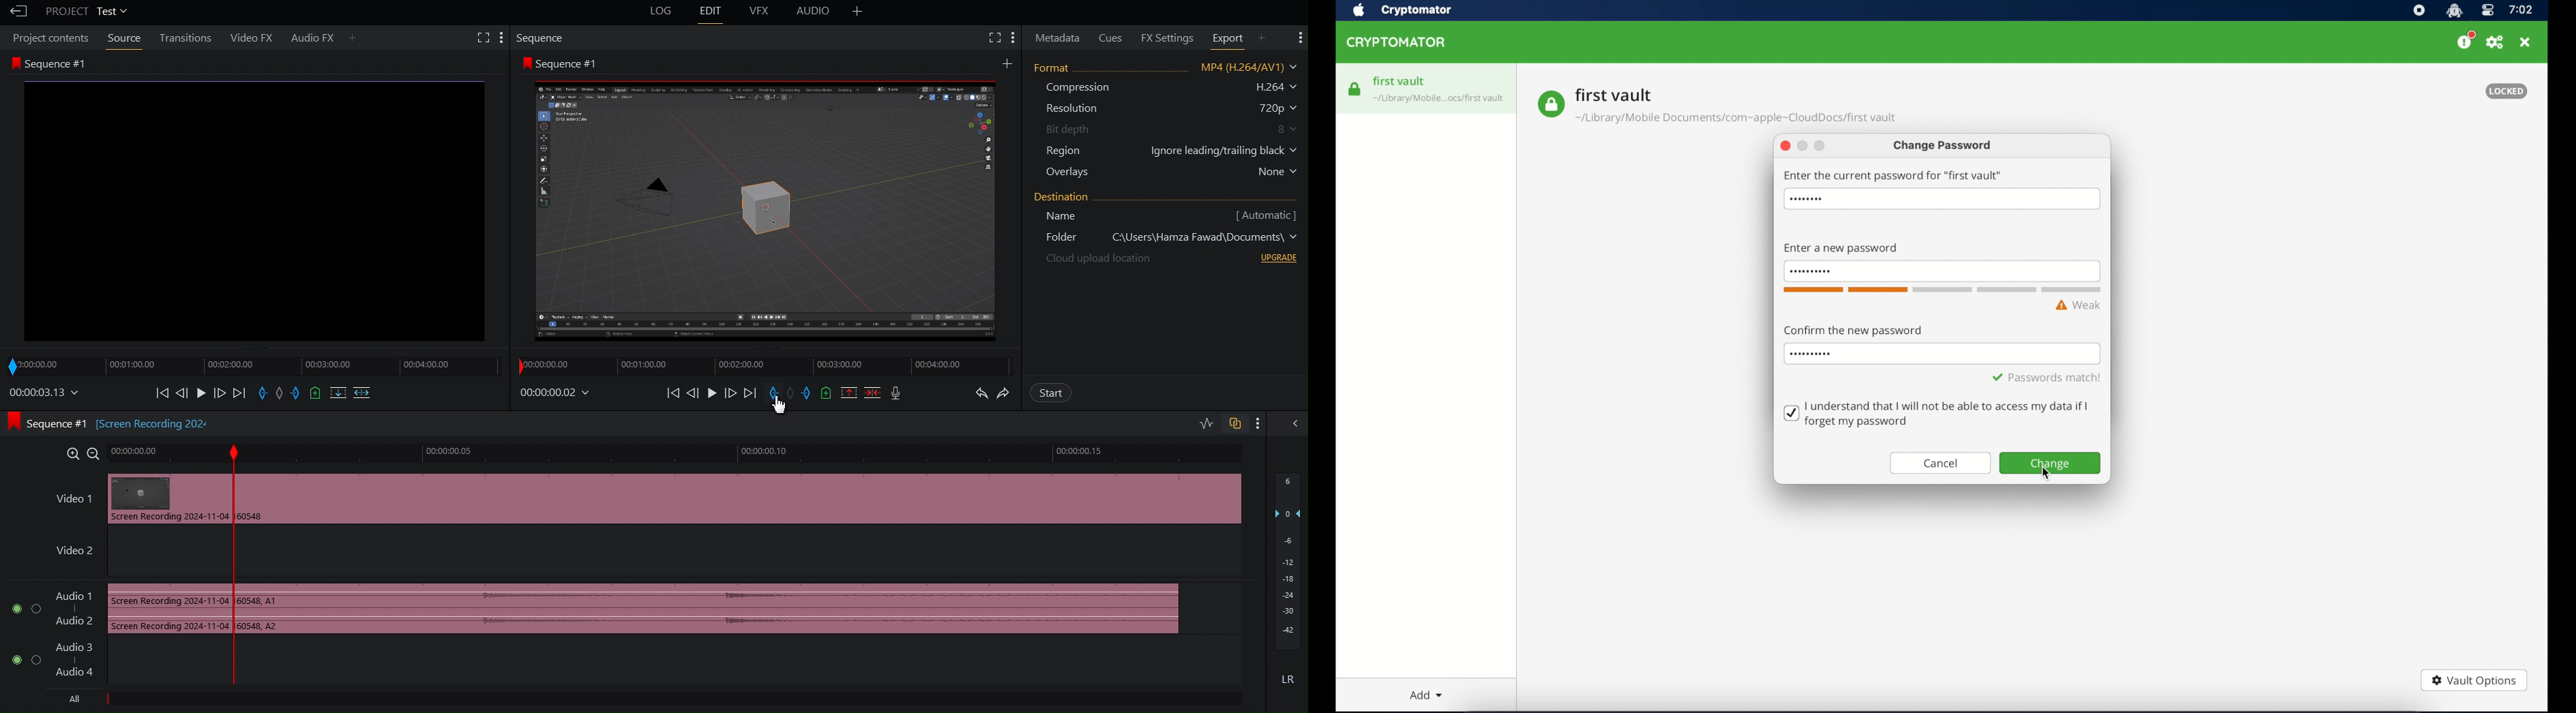 This screenshot has height=728, width=2576. What do you see at coordinates (159, 450) in the screenshot?
I see `Timeline` at bounding box center [159, 450].